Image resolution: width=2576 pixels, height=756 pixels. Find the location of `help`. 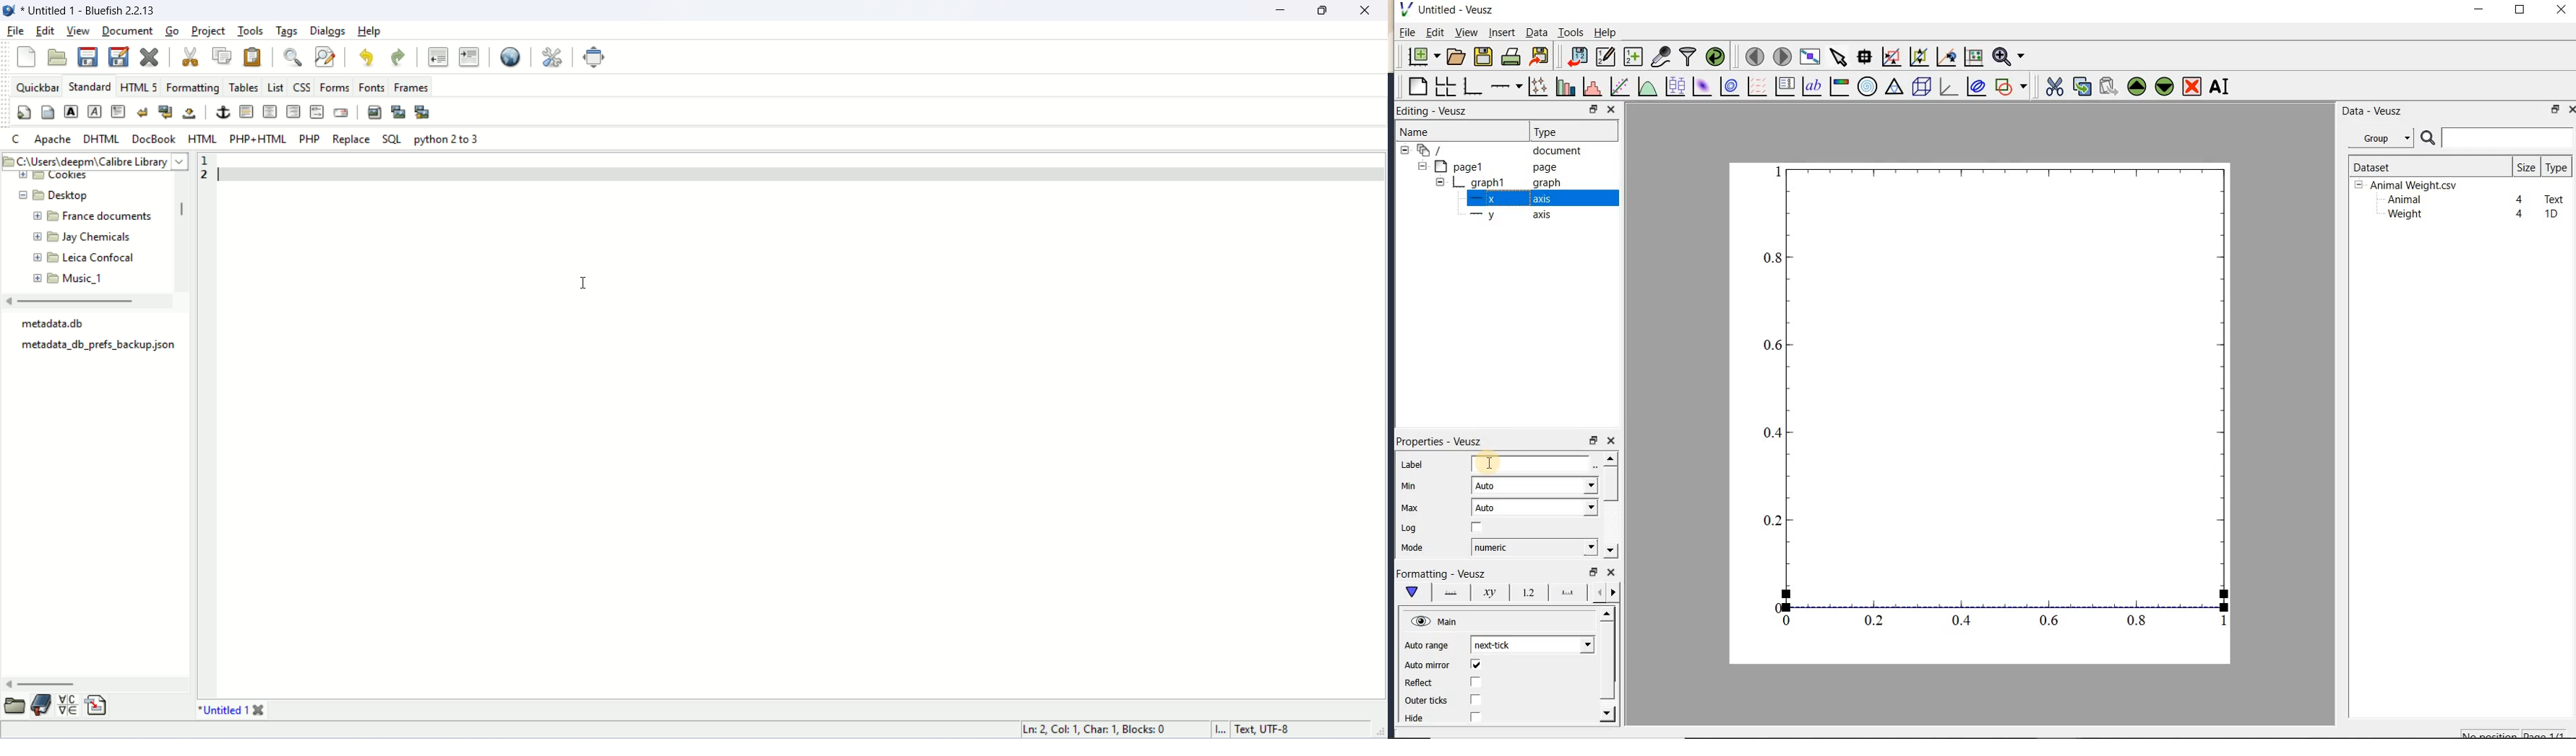

help is located at coordinates (370, 31).